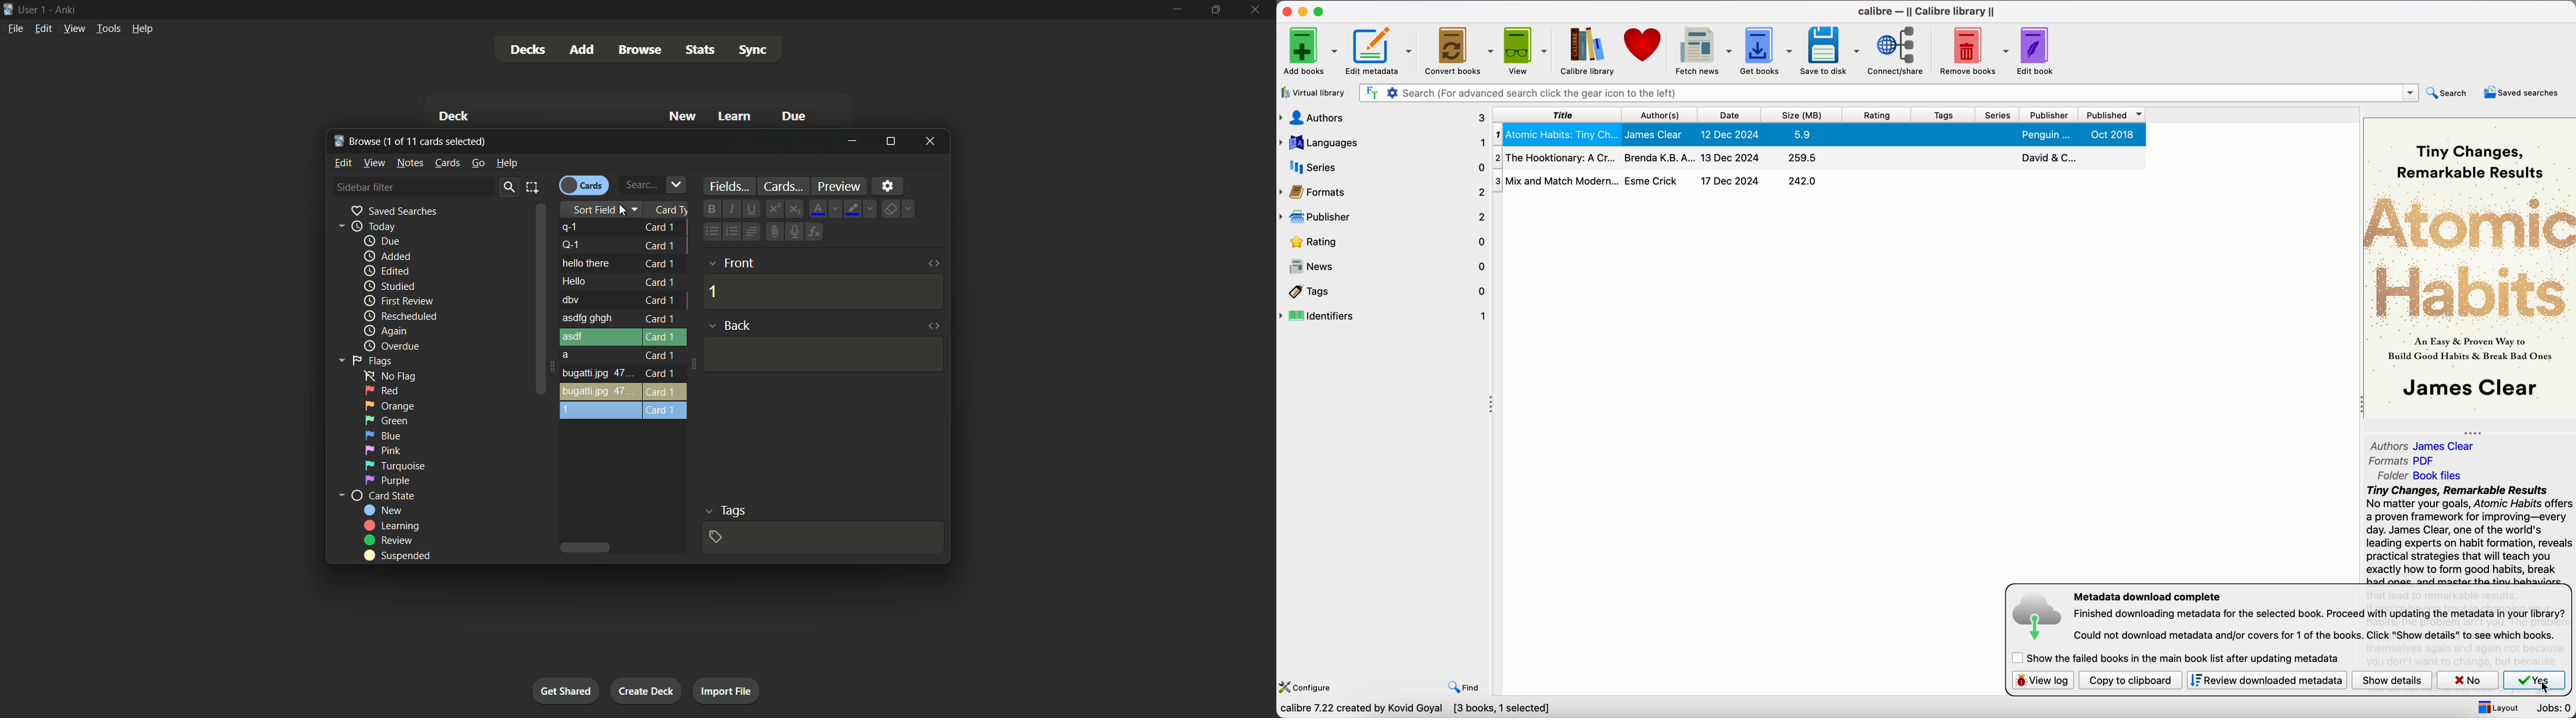 This screenshot has width=2576, height=728. I want to click on 259.5, so click(1804, 159).